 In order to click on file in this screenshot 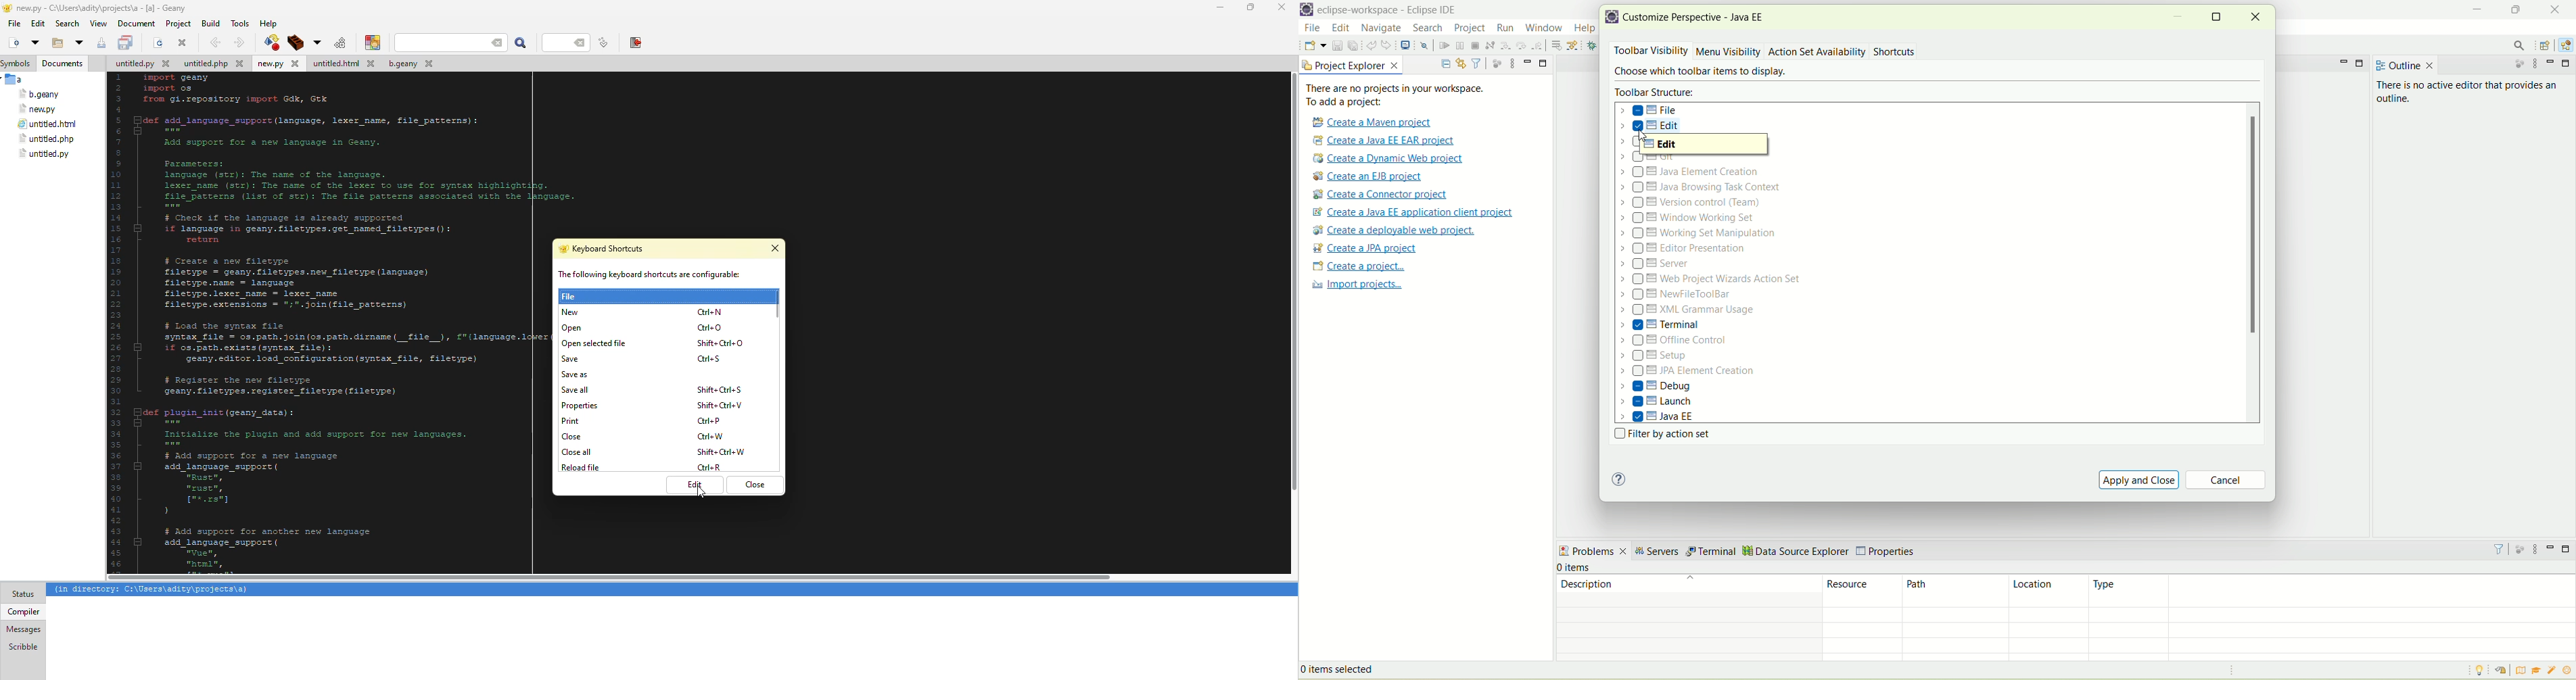, I will do `click(277, 64)`.